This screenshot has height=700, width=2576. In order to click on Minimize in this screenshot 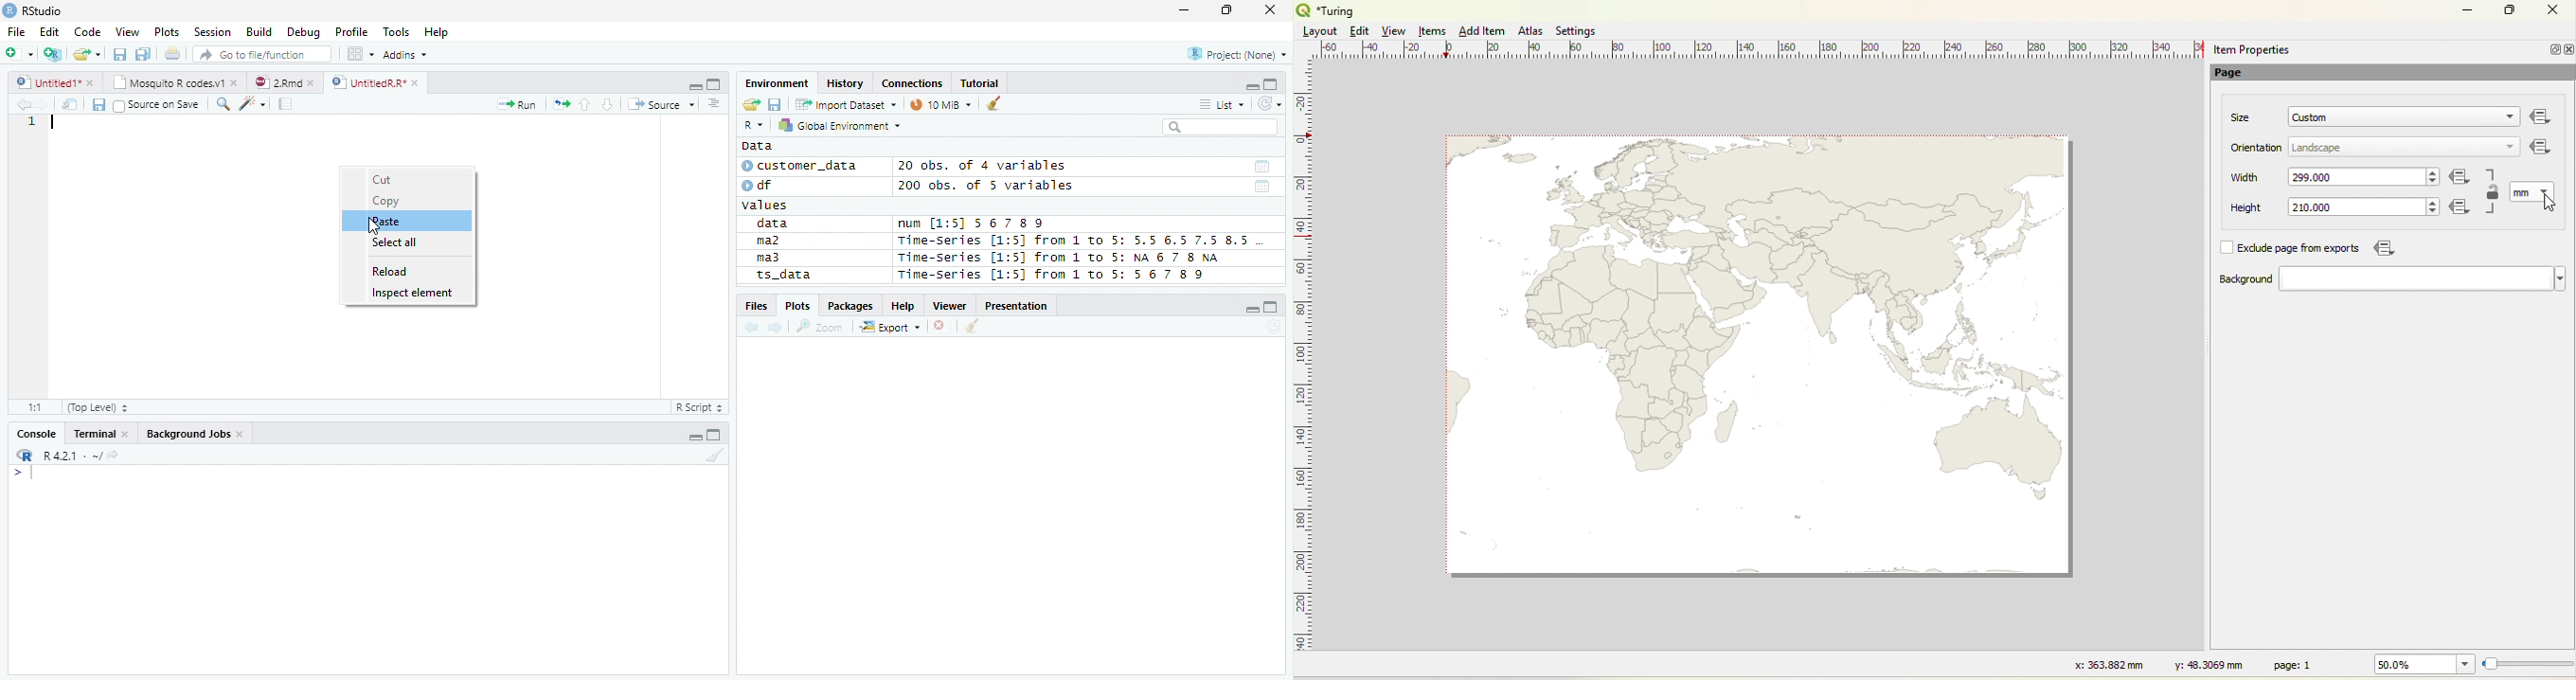, I will do `click(2553, 49)`.